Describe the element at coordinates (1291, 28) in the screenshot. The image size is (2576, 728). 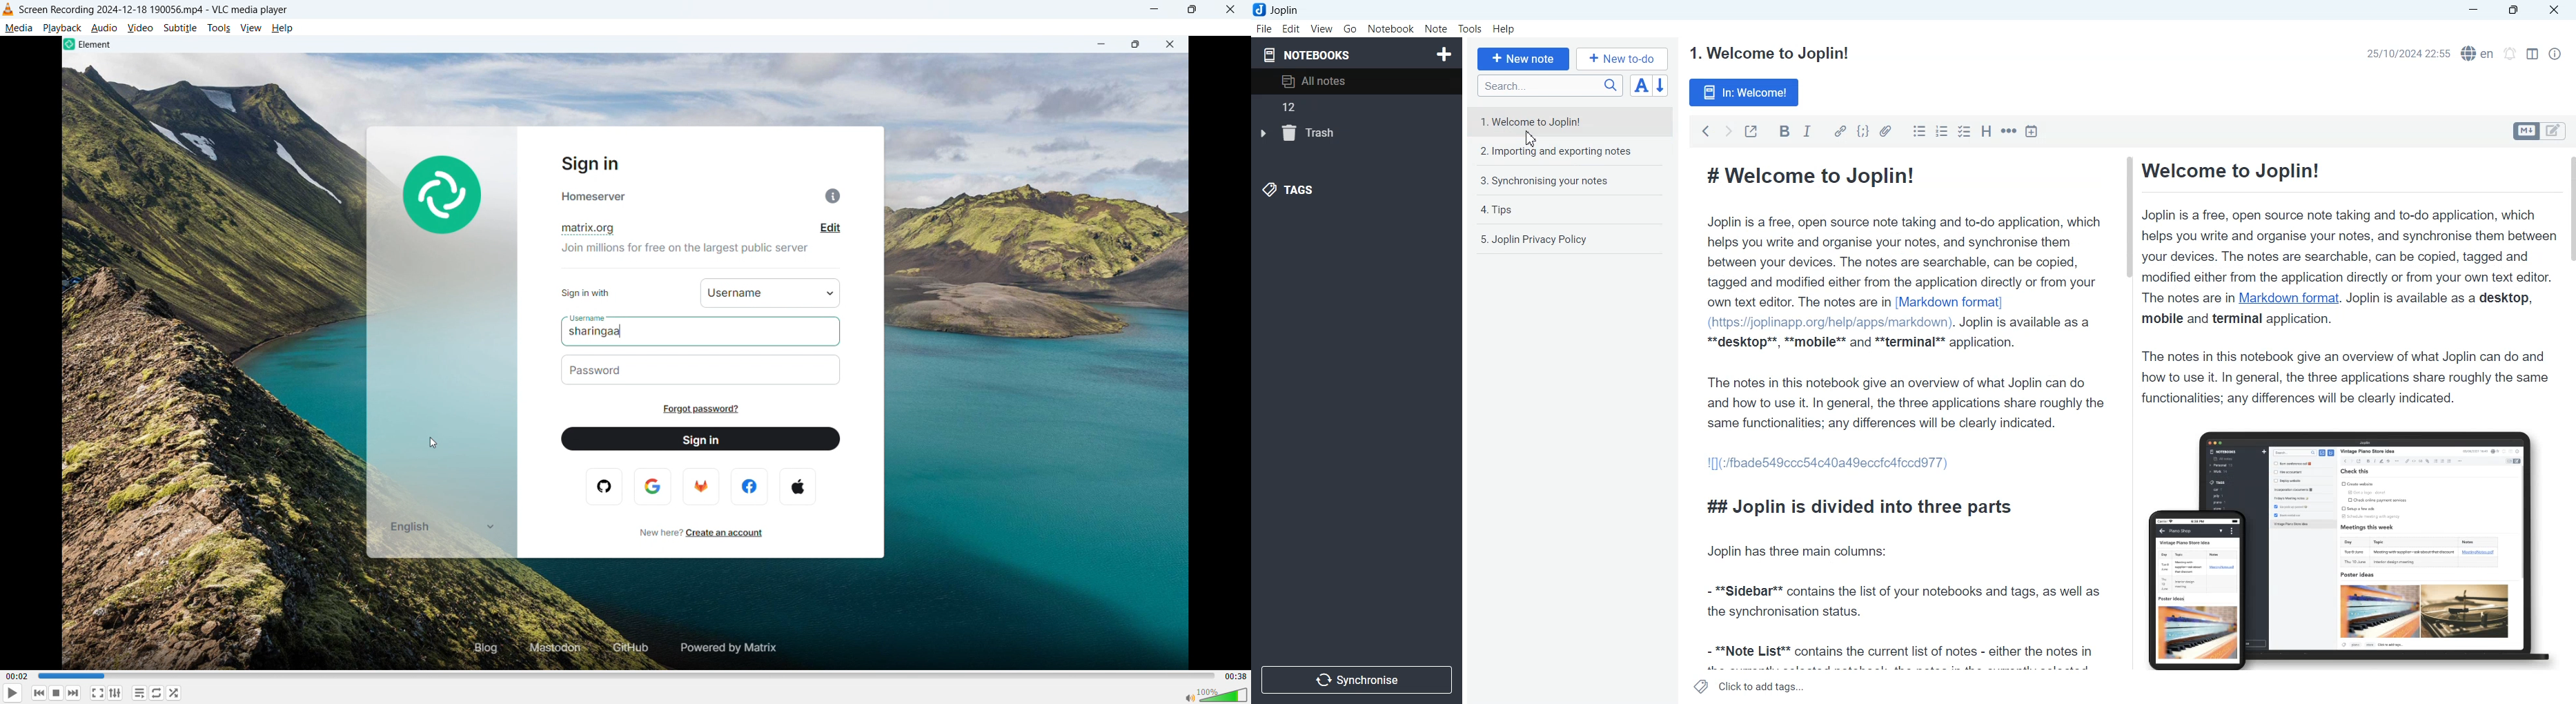
I see `Edit` at that location.